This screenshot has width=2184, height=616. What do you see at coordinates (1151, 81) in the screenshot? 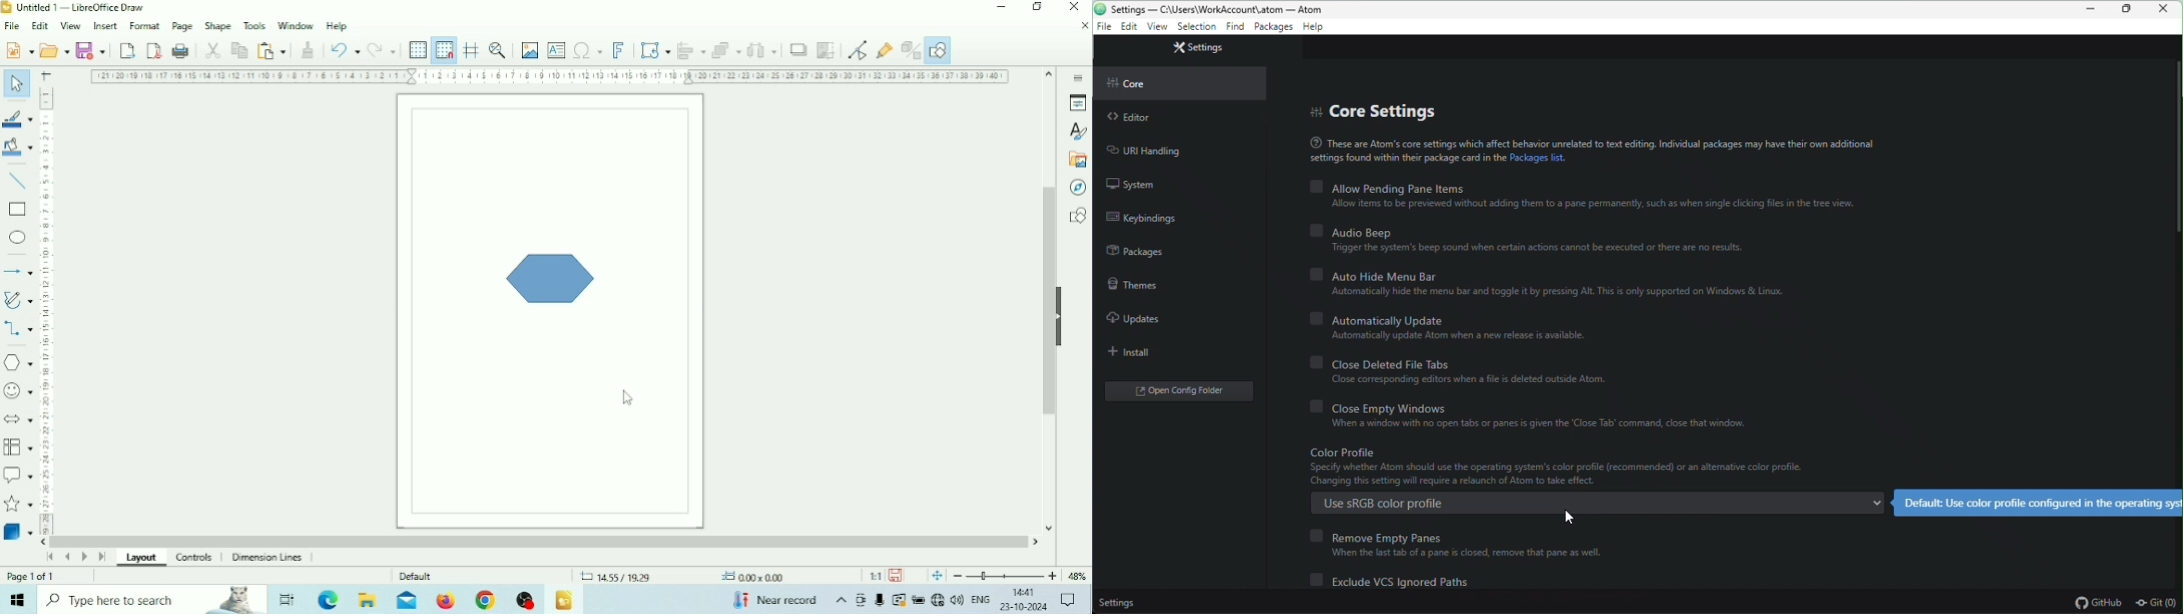
I see `Core` at bounding box center [1151, 81].